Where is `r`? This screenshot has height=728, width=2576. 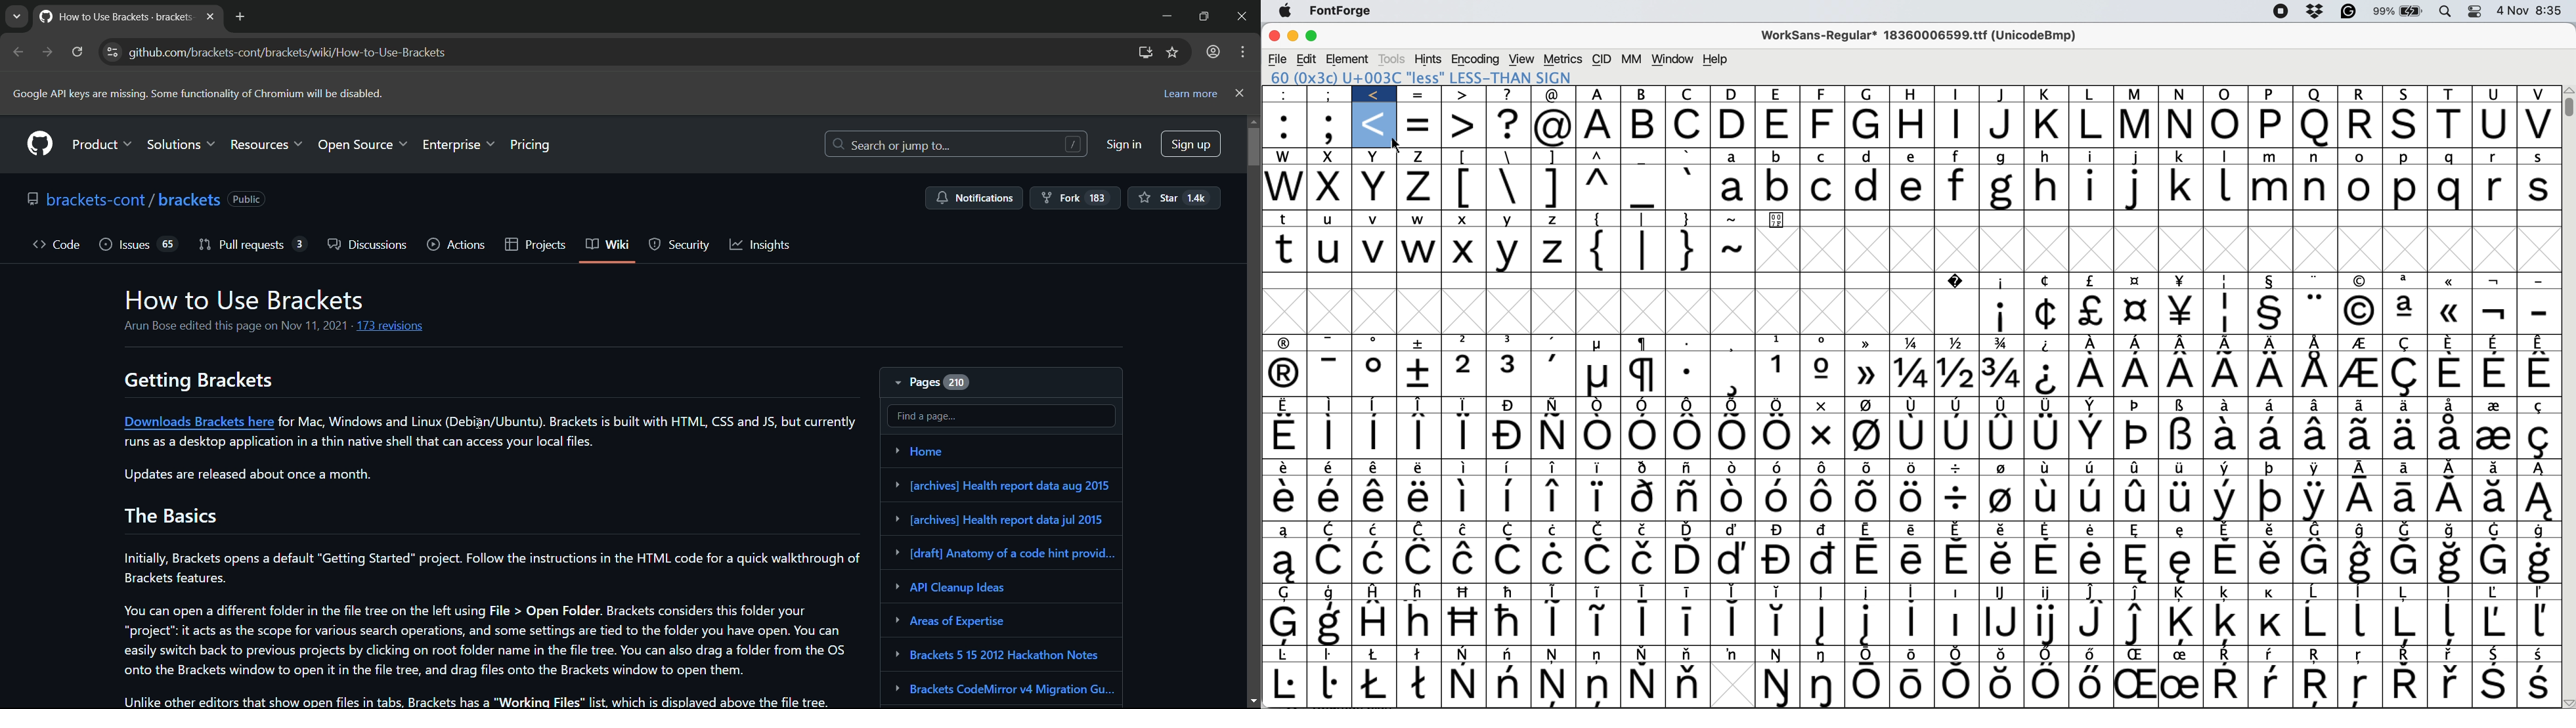 r is located at coordinates (2362, 95).